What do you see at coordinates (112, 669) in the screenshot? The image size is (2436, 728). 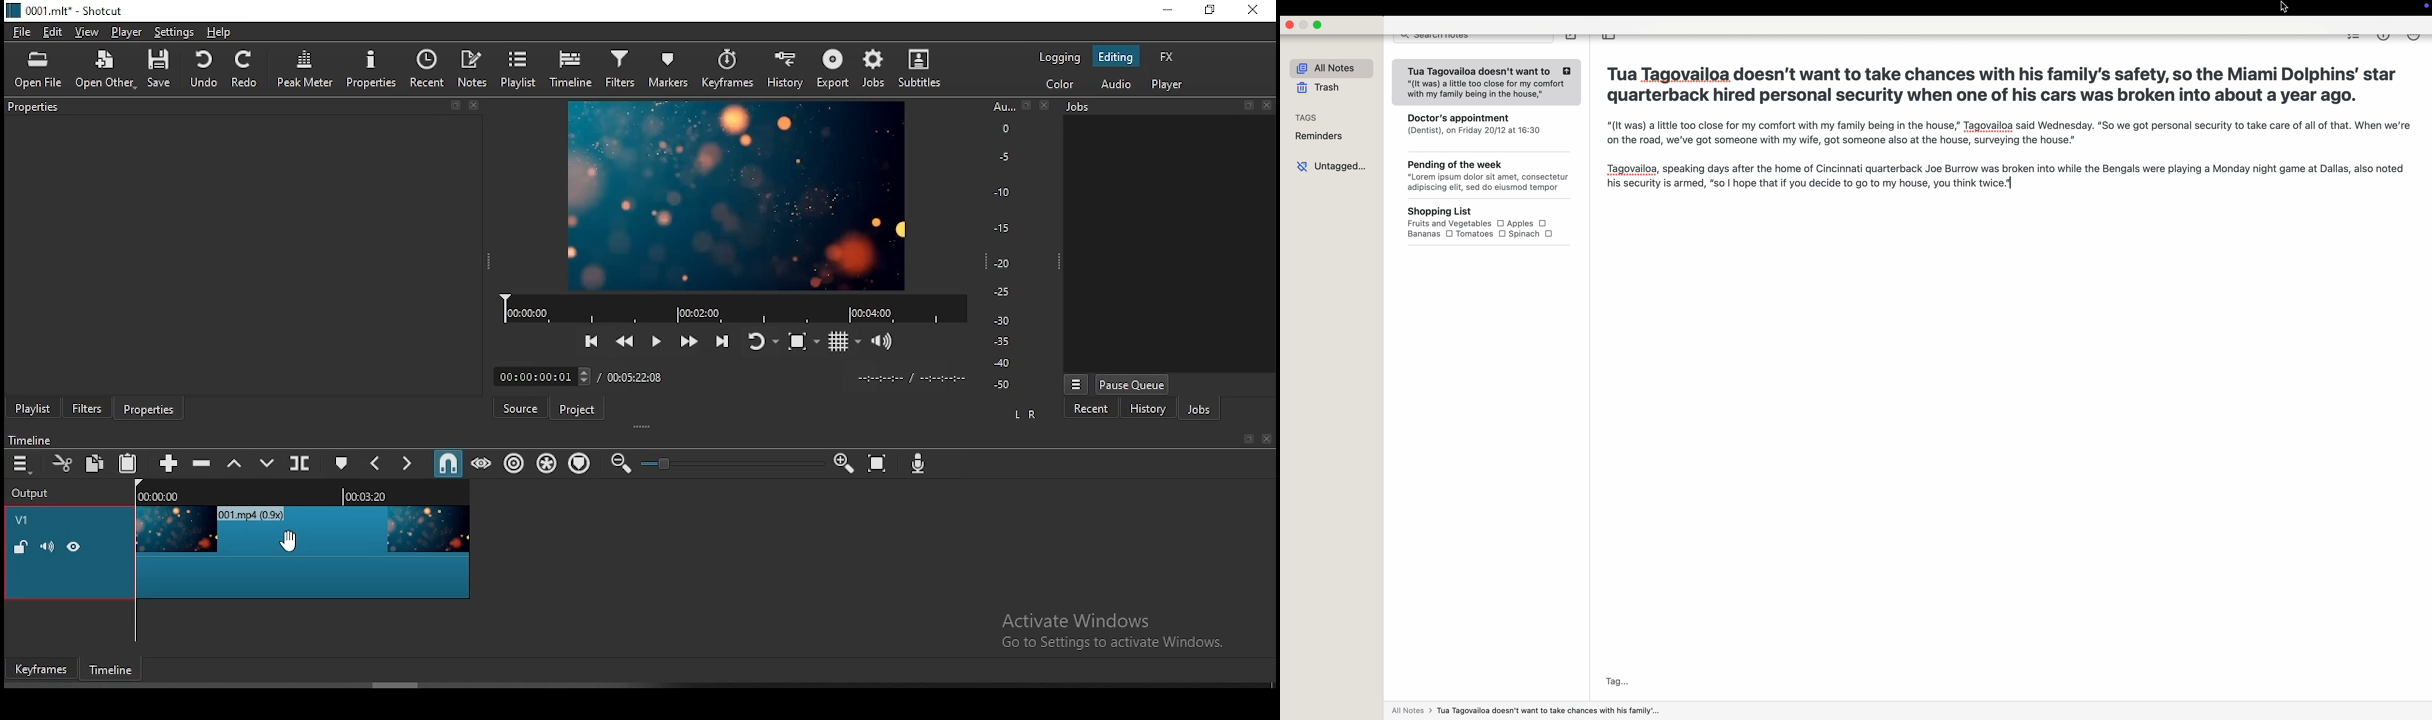 I see `timeframe` at bounding box center [112, 669].